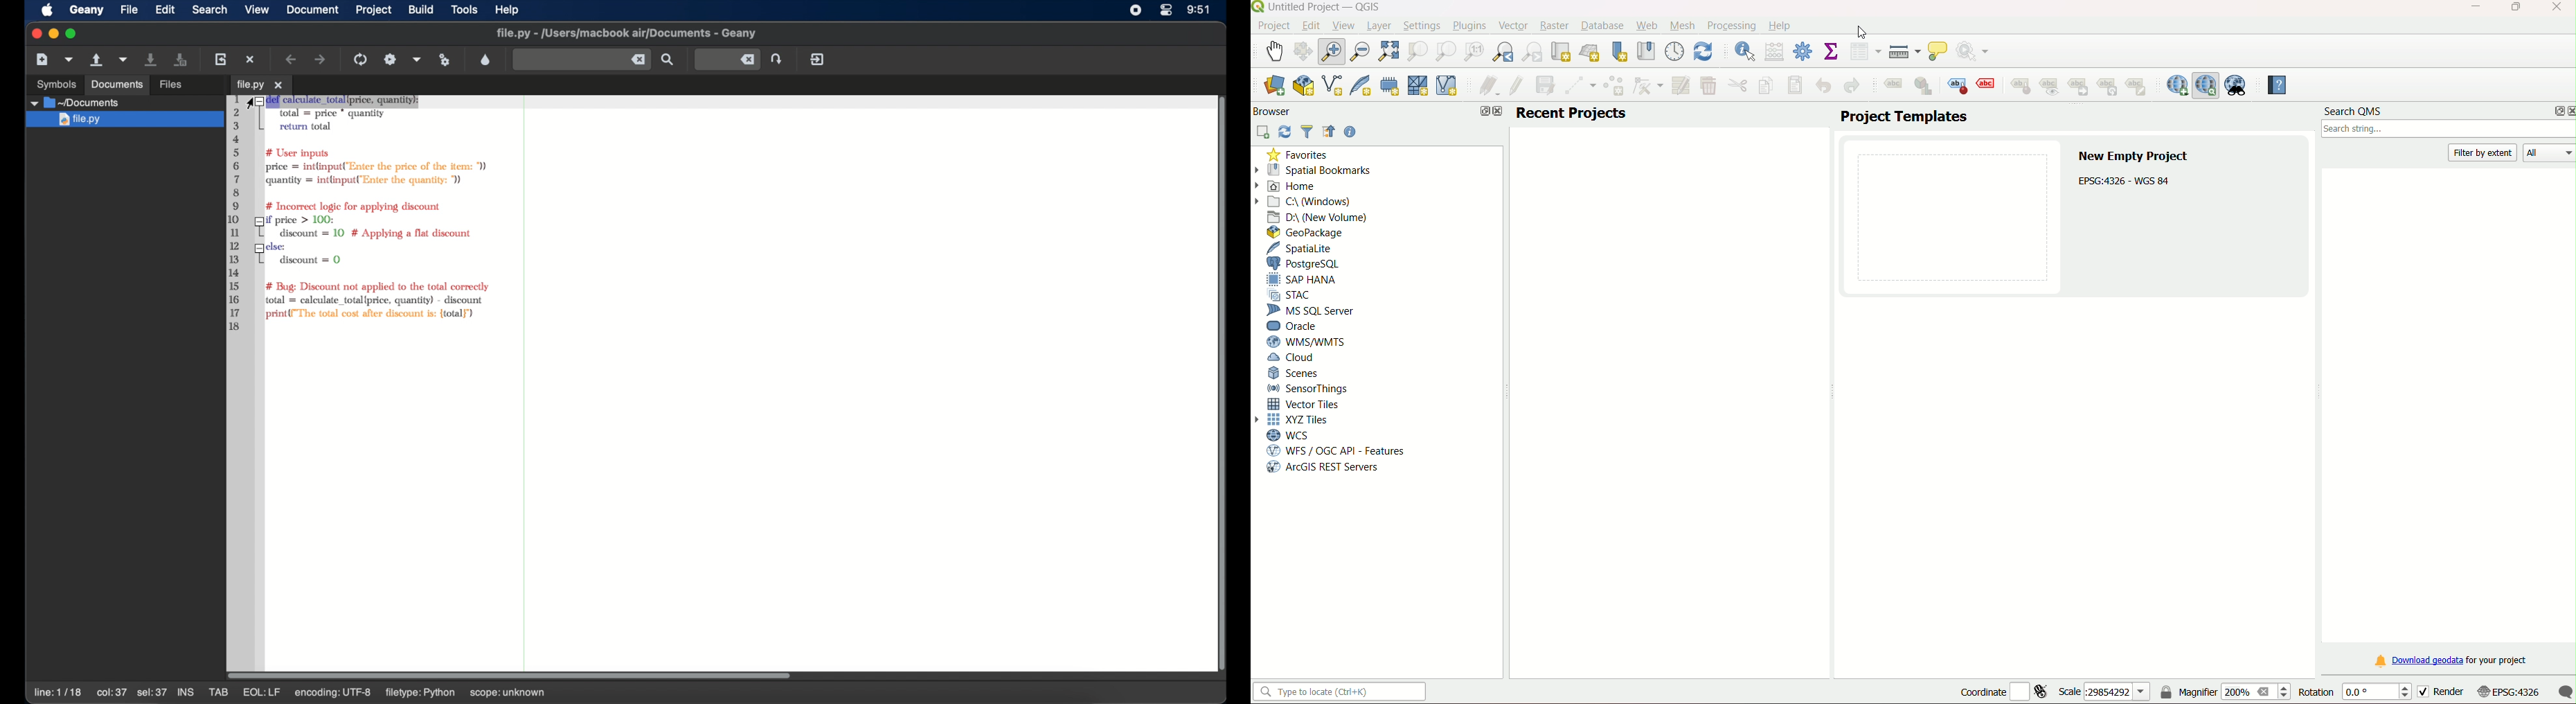 Image resolution: width=2576 pixels, height=728 pixels. What do you see at coordinates (1977, 52) in the screenshot?
I see `run feature action` at bounding box center [1977, 52].